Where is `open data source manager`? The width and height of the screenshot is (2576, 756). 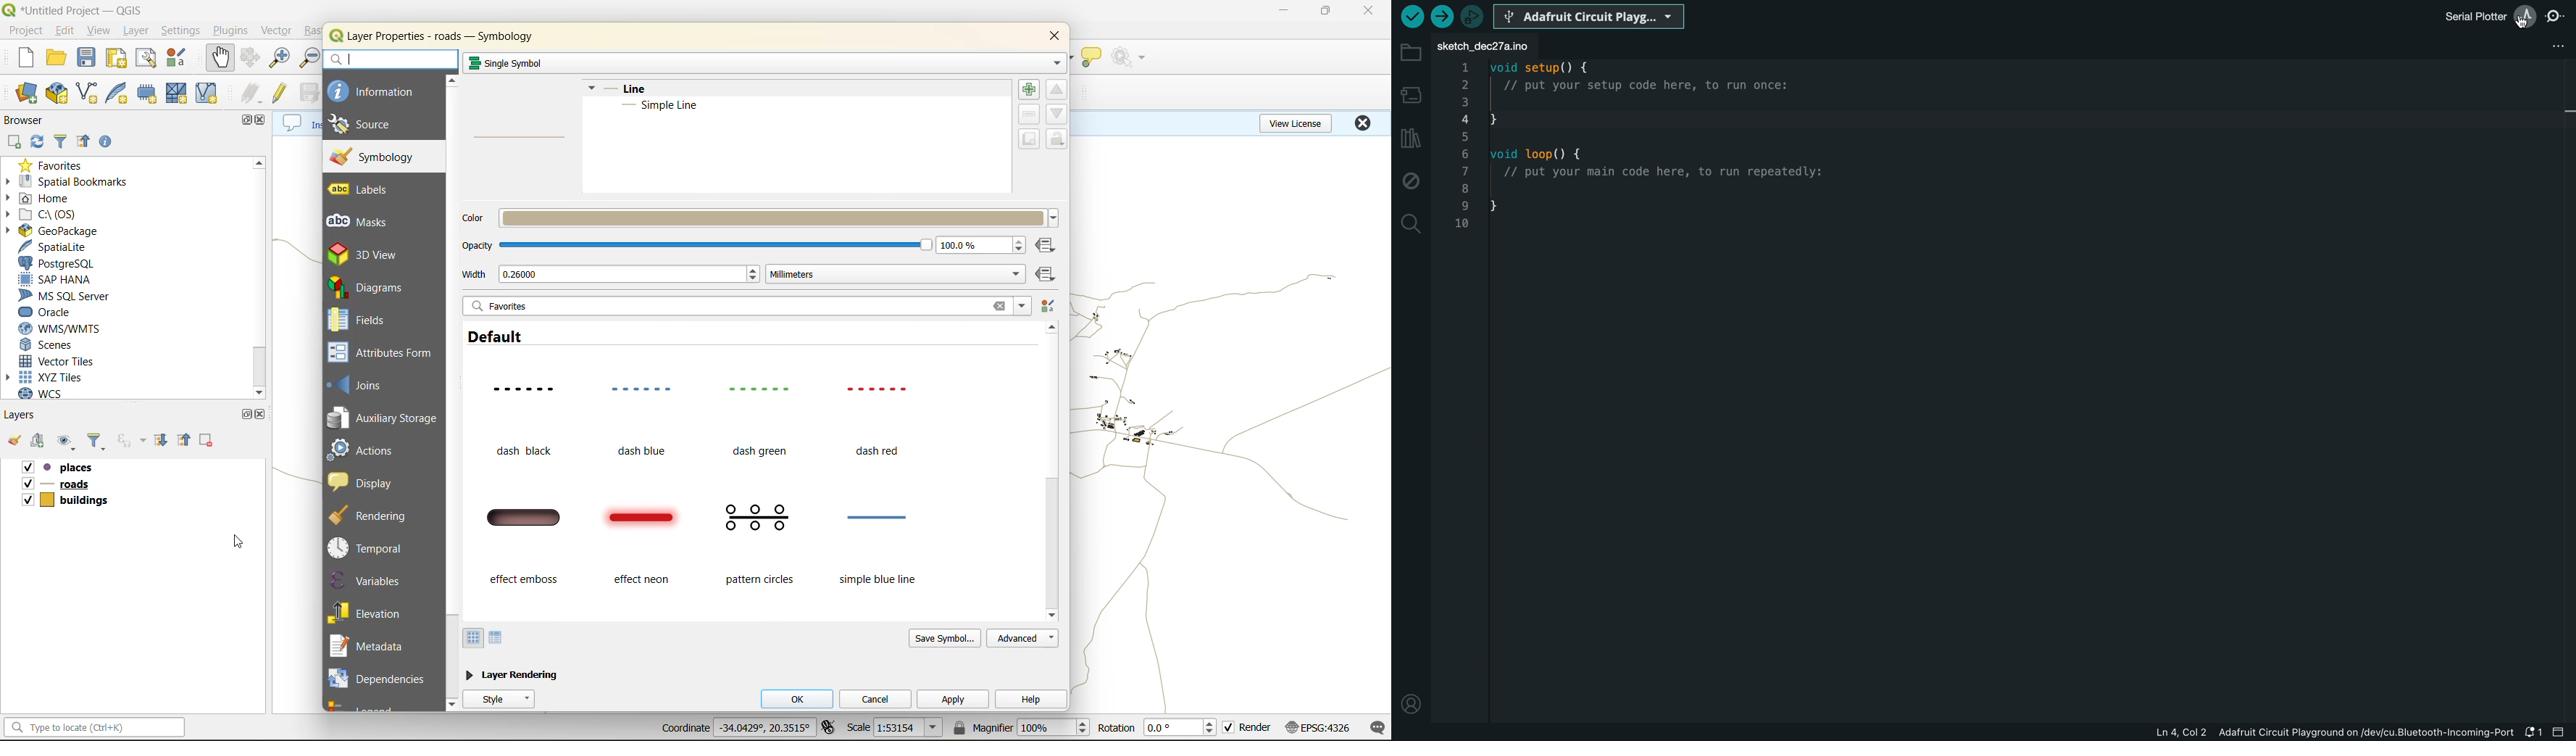
open data source manager is located at coordinates (25, 91).